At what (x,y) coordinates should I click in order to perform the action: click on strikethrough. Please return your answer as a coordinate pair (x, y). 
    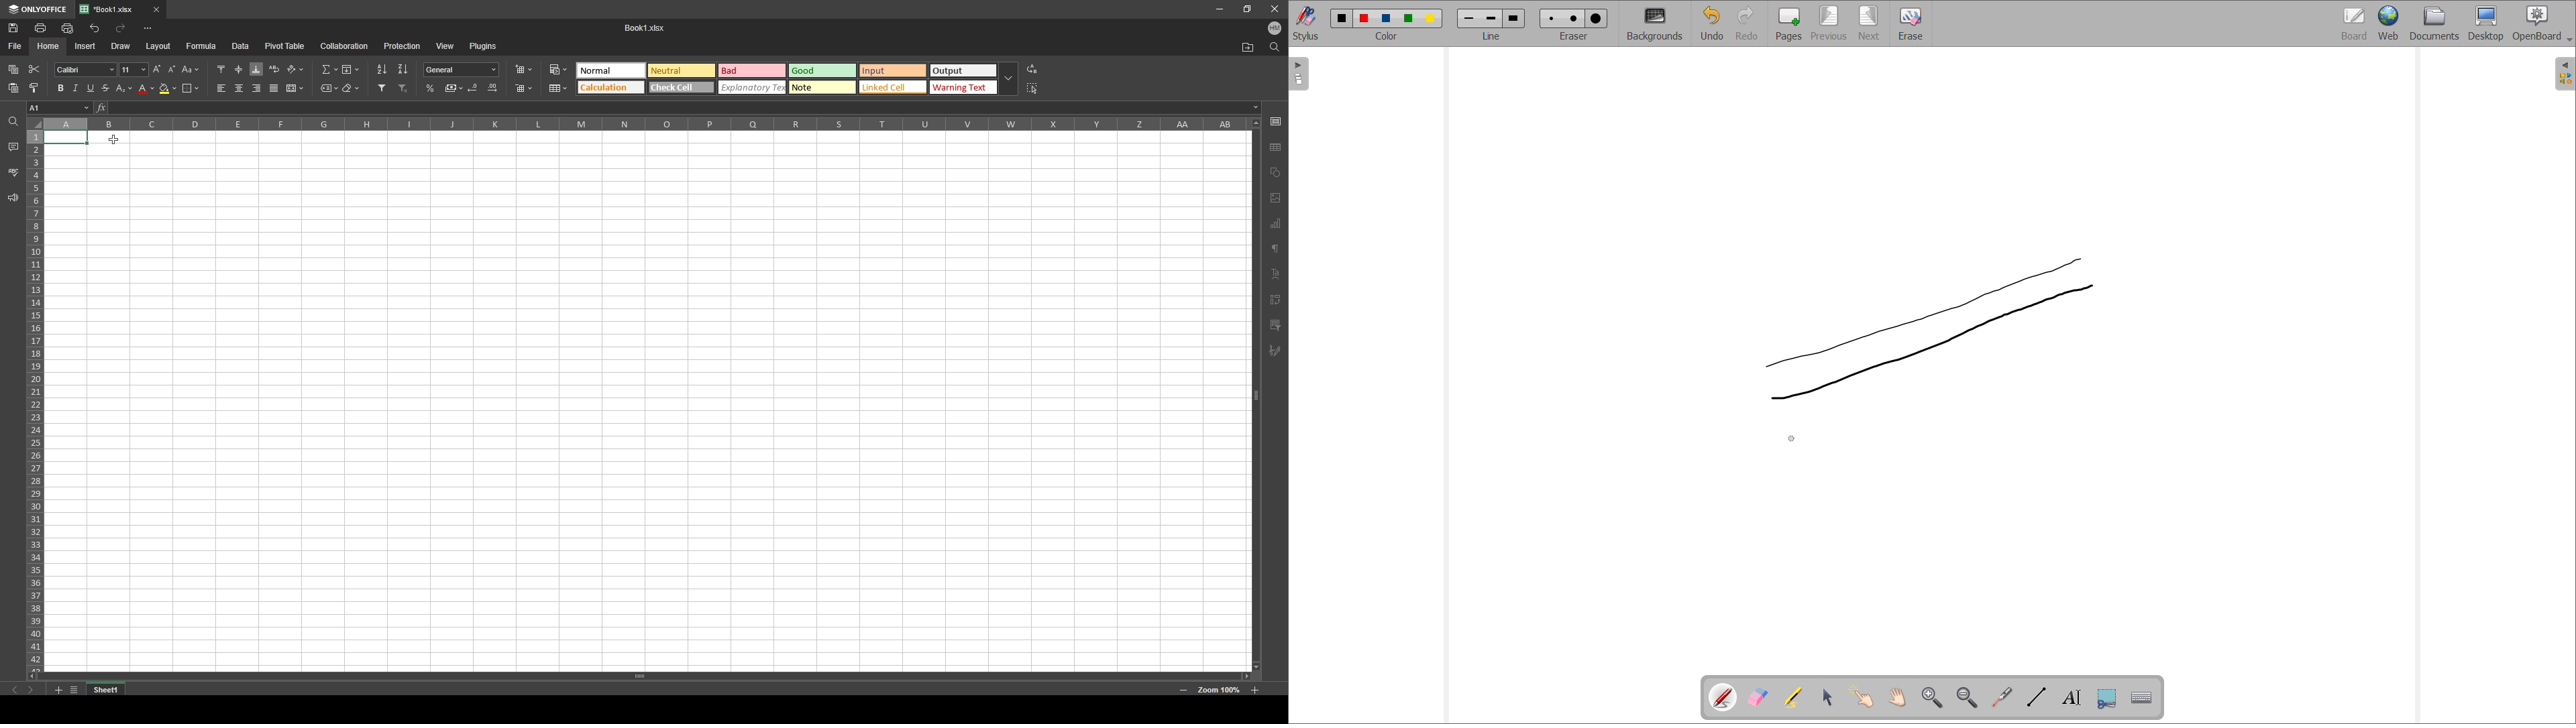
    Looking at the image, I should click on (106, 88).